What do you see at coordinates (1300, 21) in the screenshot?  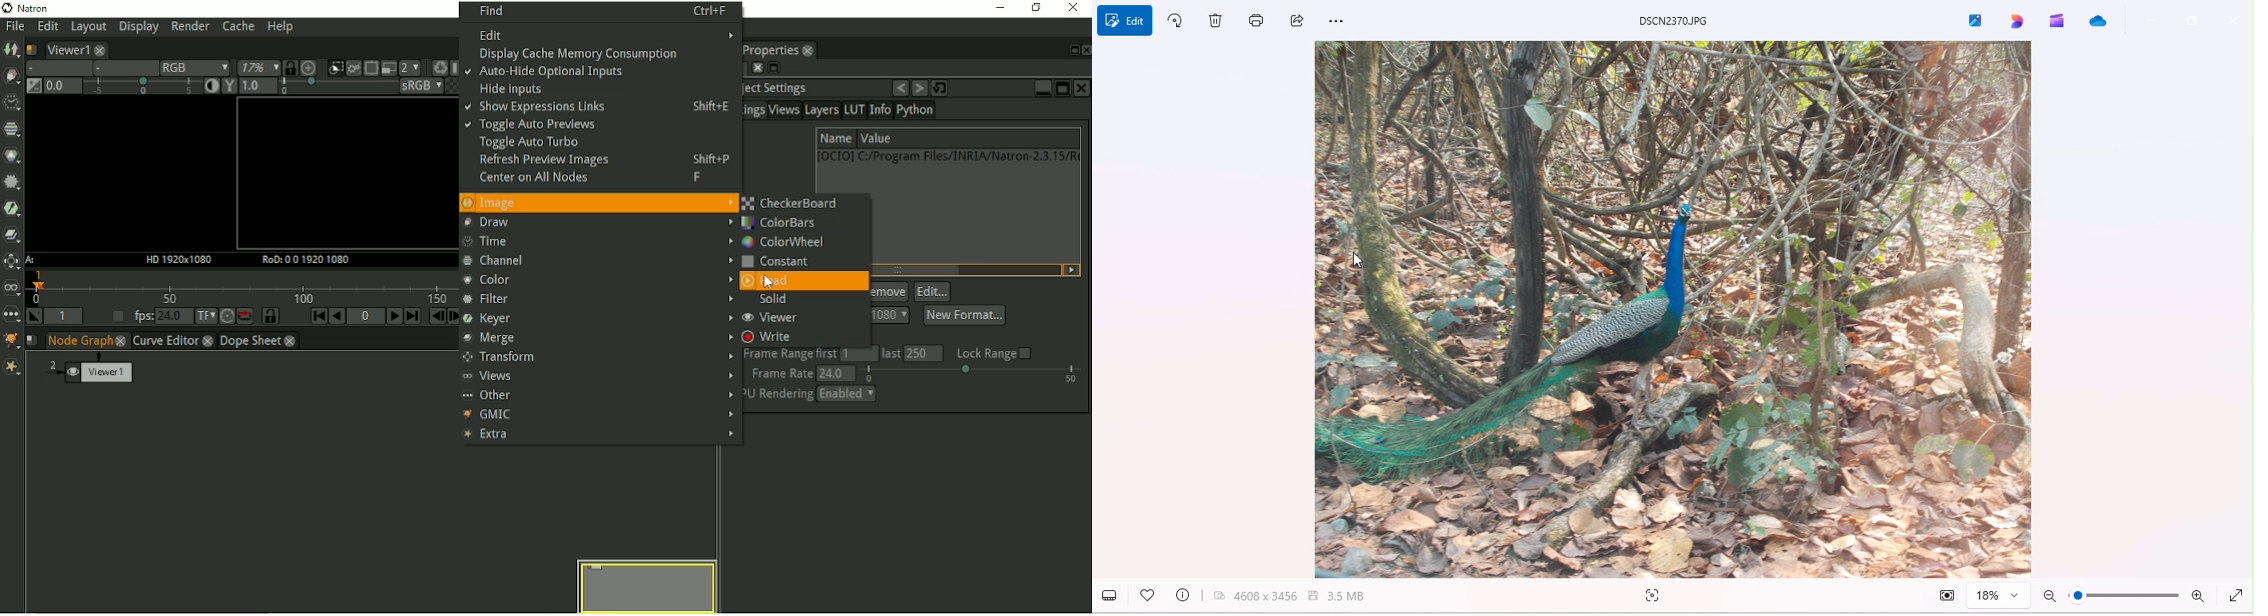 I see `share` at bounding box center [1300, 21].